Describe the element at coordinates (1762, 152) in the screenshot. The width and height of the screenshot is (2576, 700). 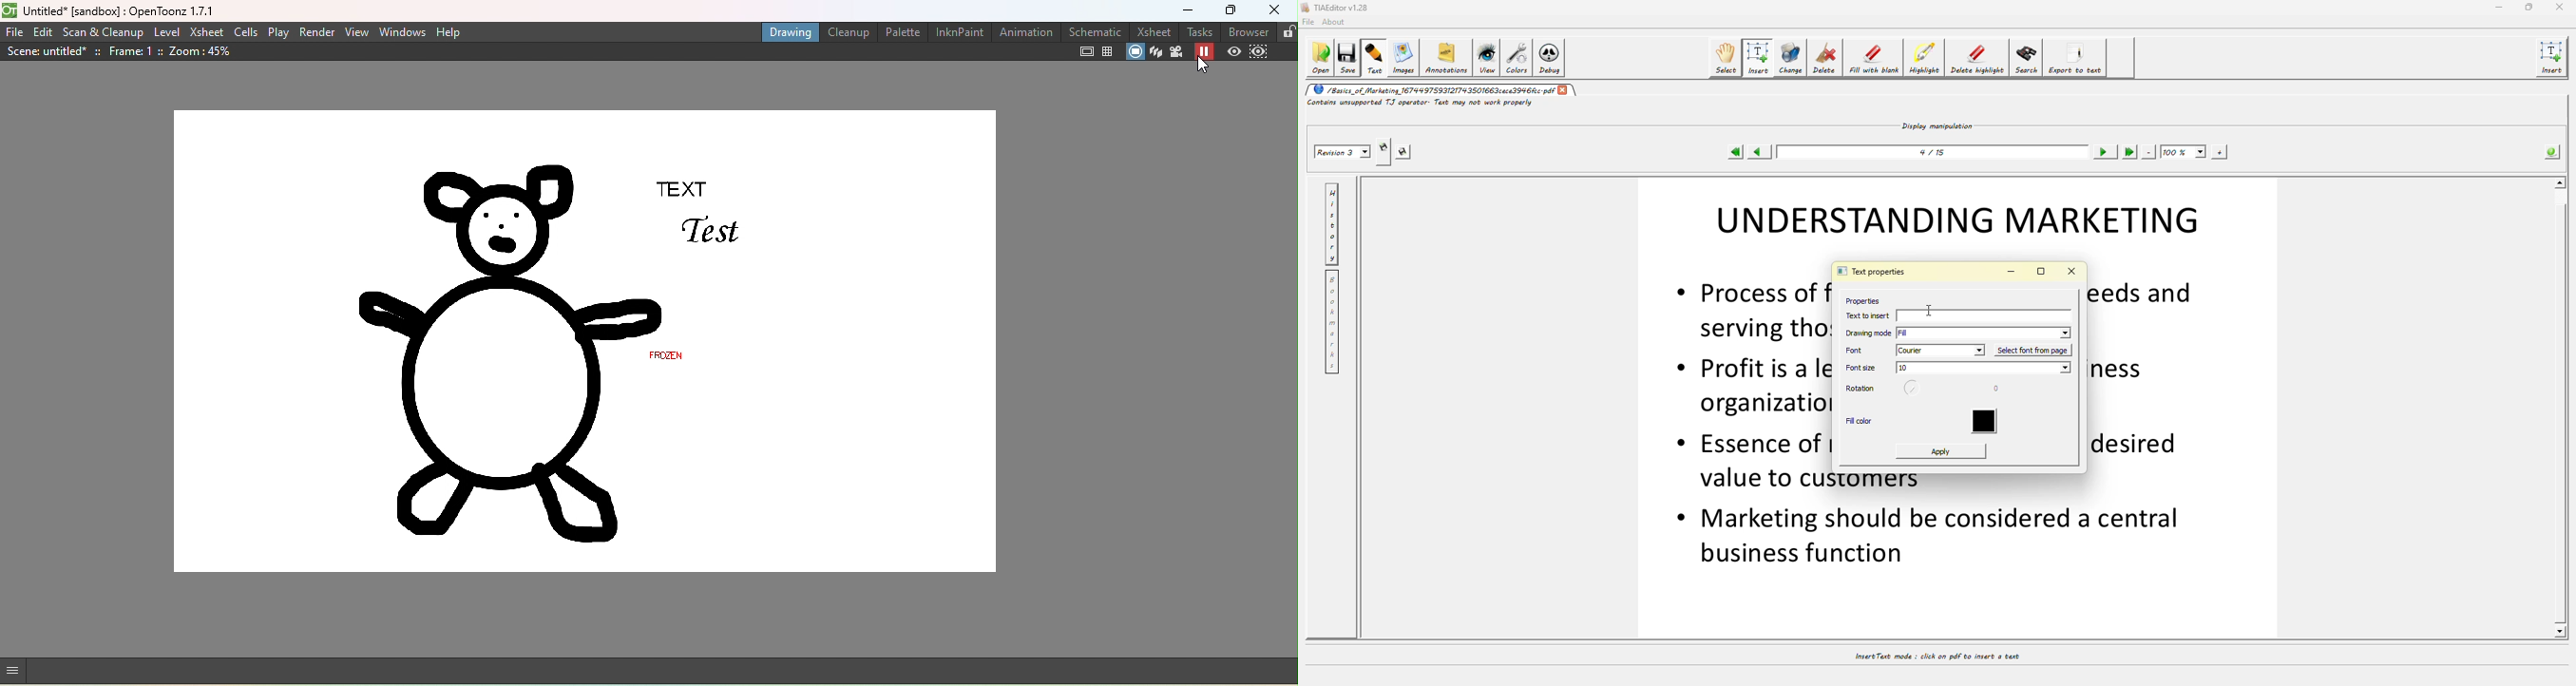
I see `previous page` at that location.